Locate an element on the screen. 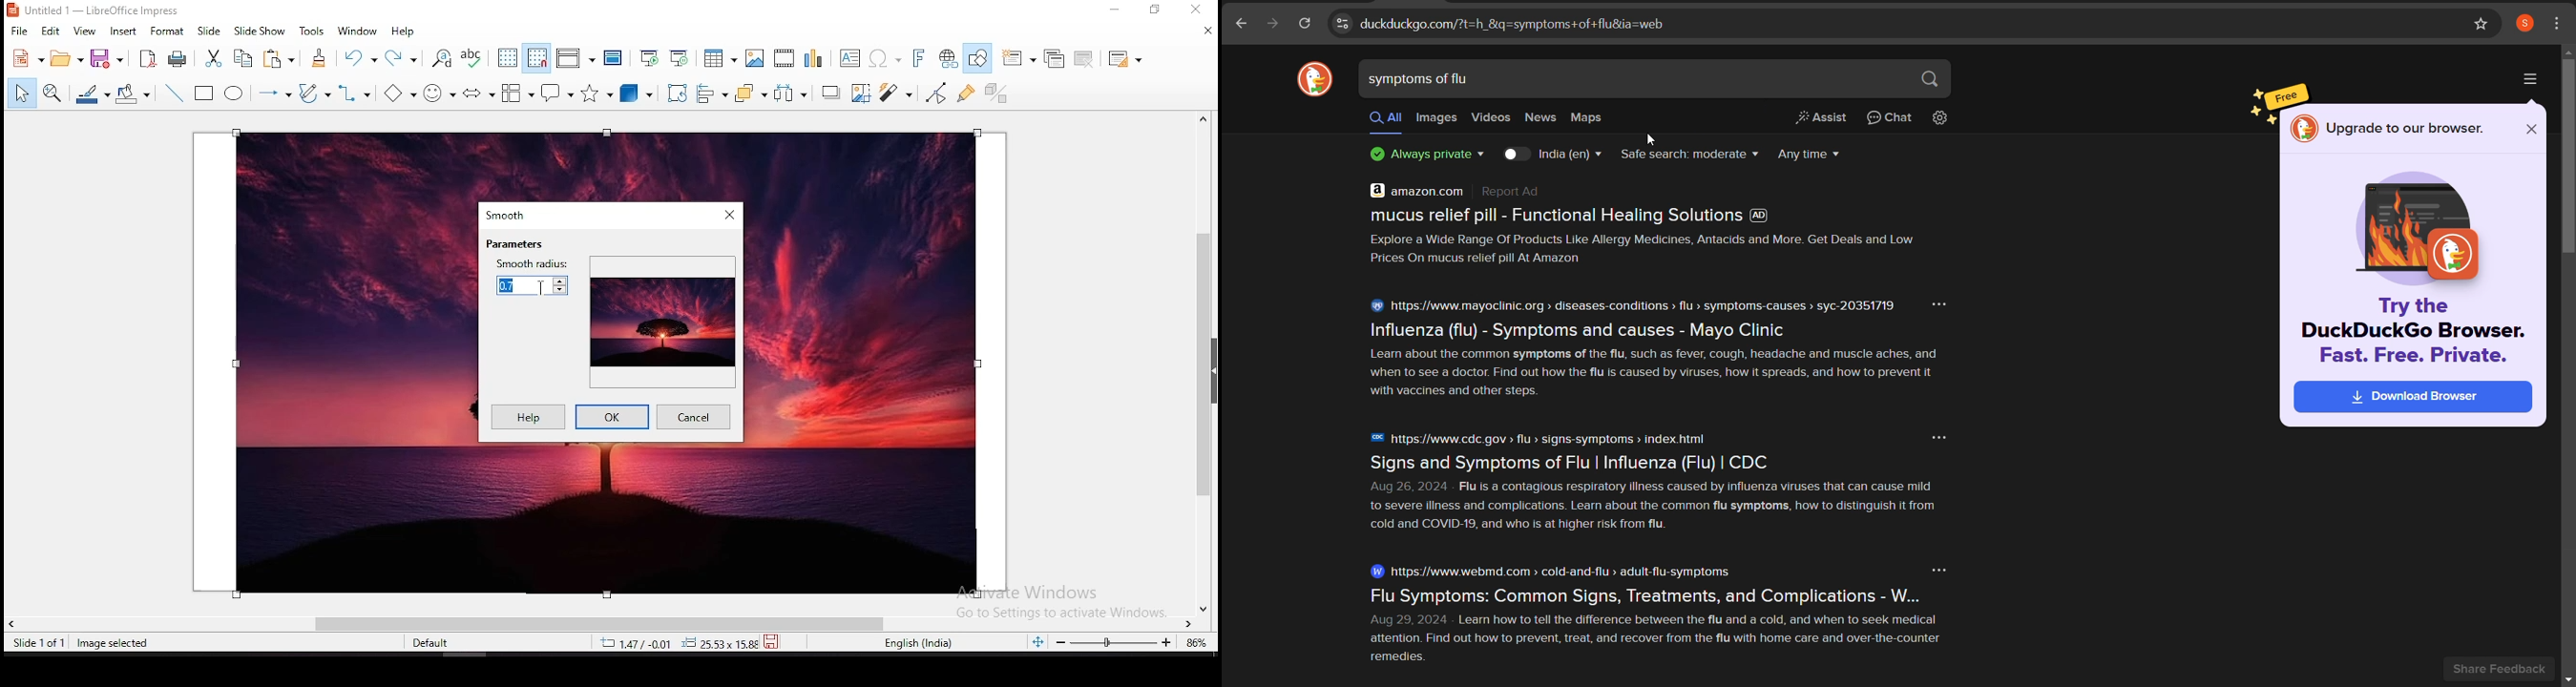  close window is located at coordinates (728, 214).